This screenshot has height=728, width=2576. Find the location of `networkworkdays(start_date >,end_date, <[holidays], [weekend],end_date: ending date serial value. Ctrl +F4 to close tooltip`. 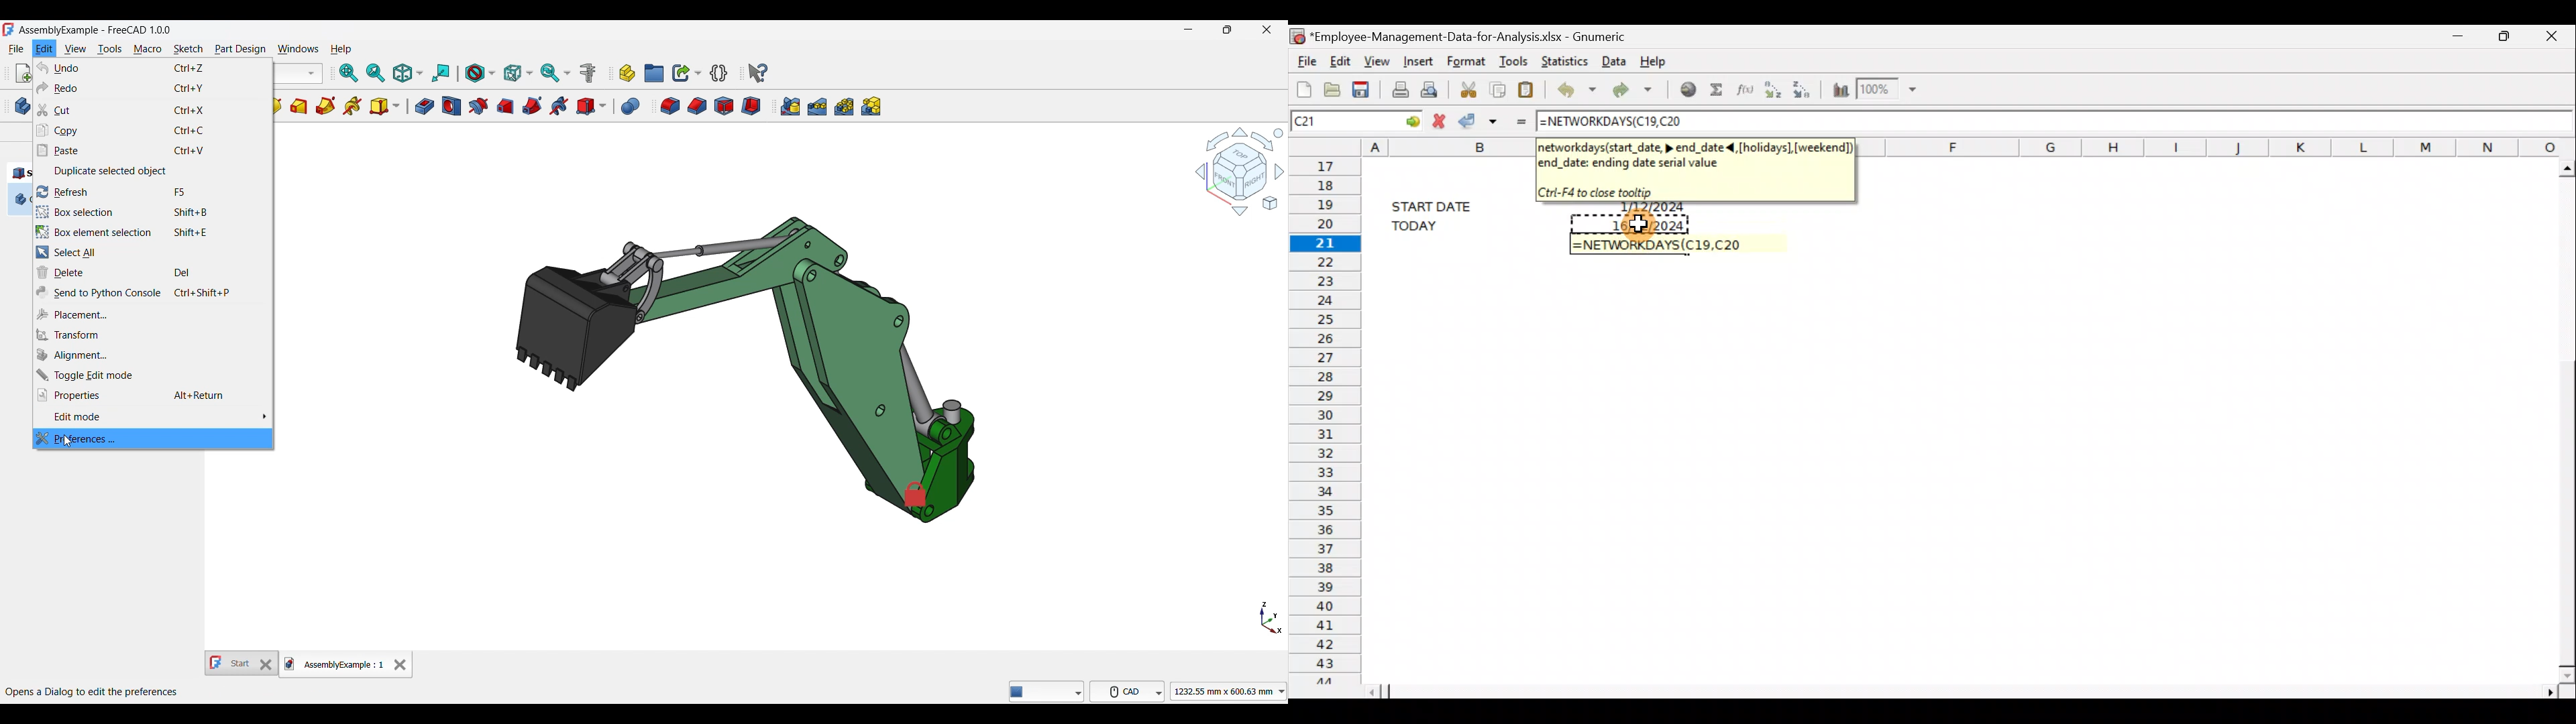

networkworkdays(start_date >,end_date, <[holidays], [weekend],end_date: ending date serial value. Ctrl +F4 to close tooltip is located at coordinates (1694, 168).